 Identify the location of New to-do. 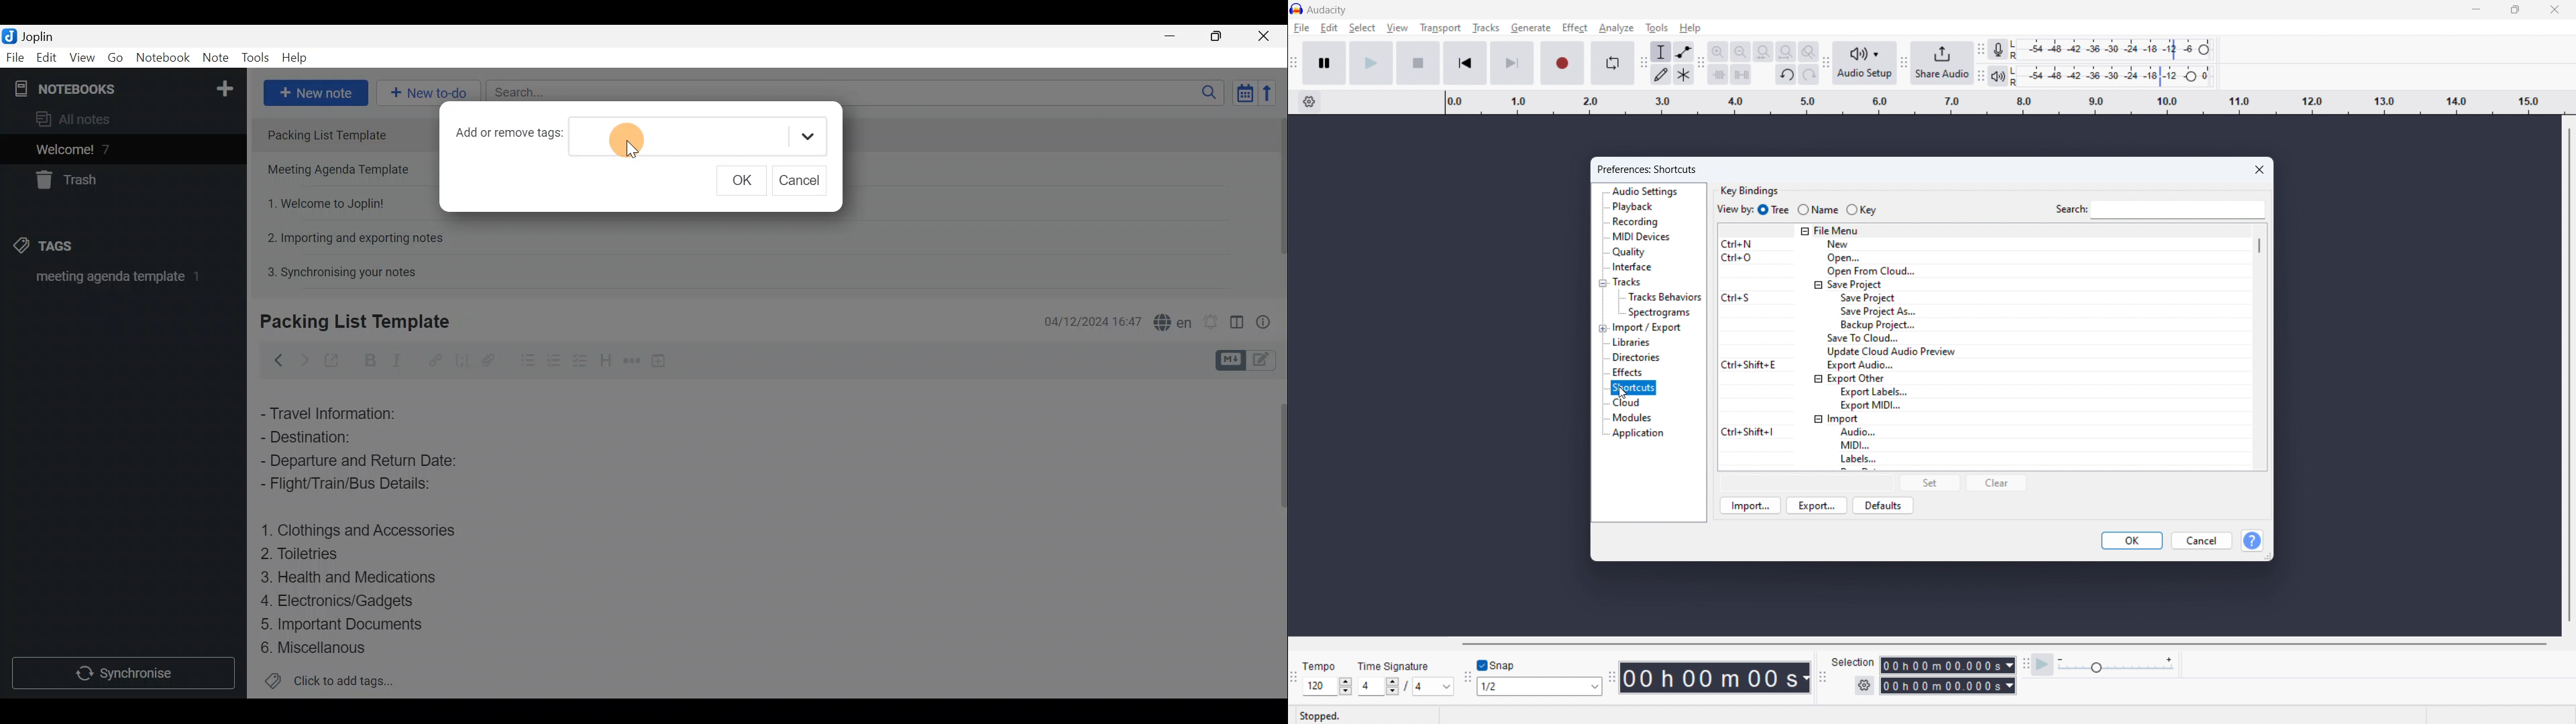
(429, 93).